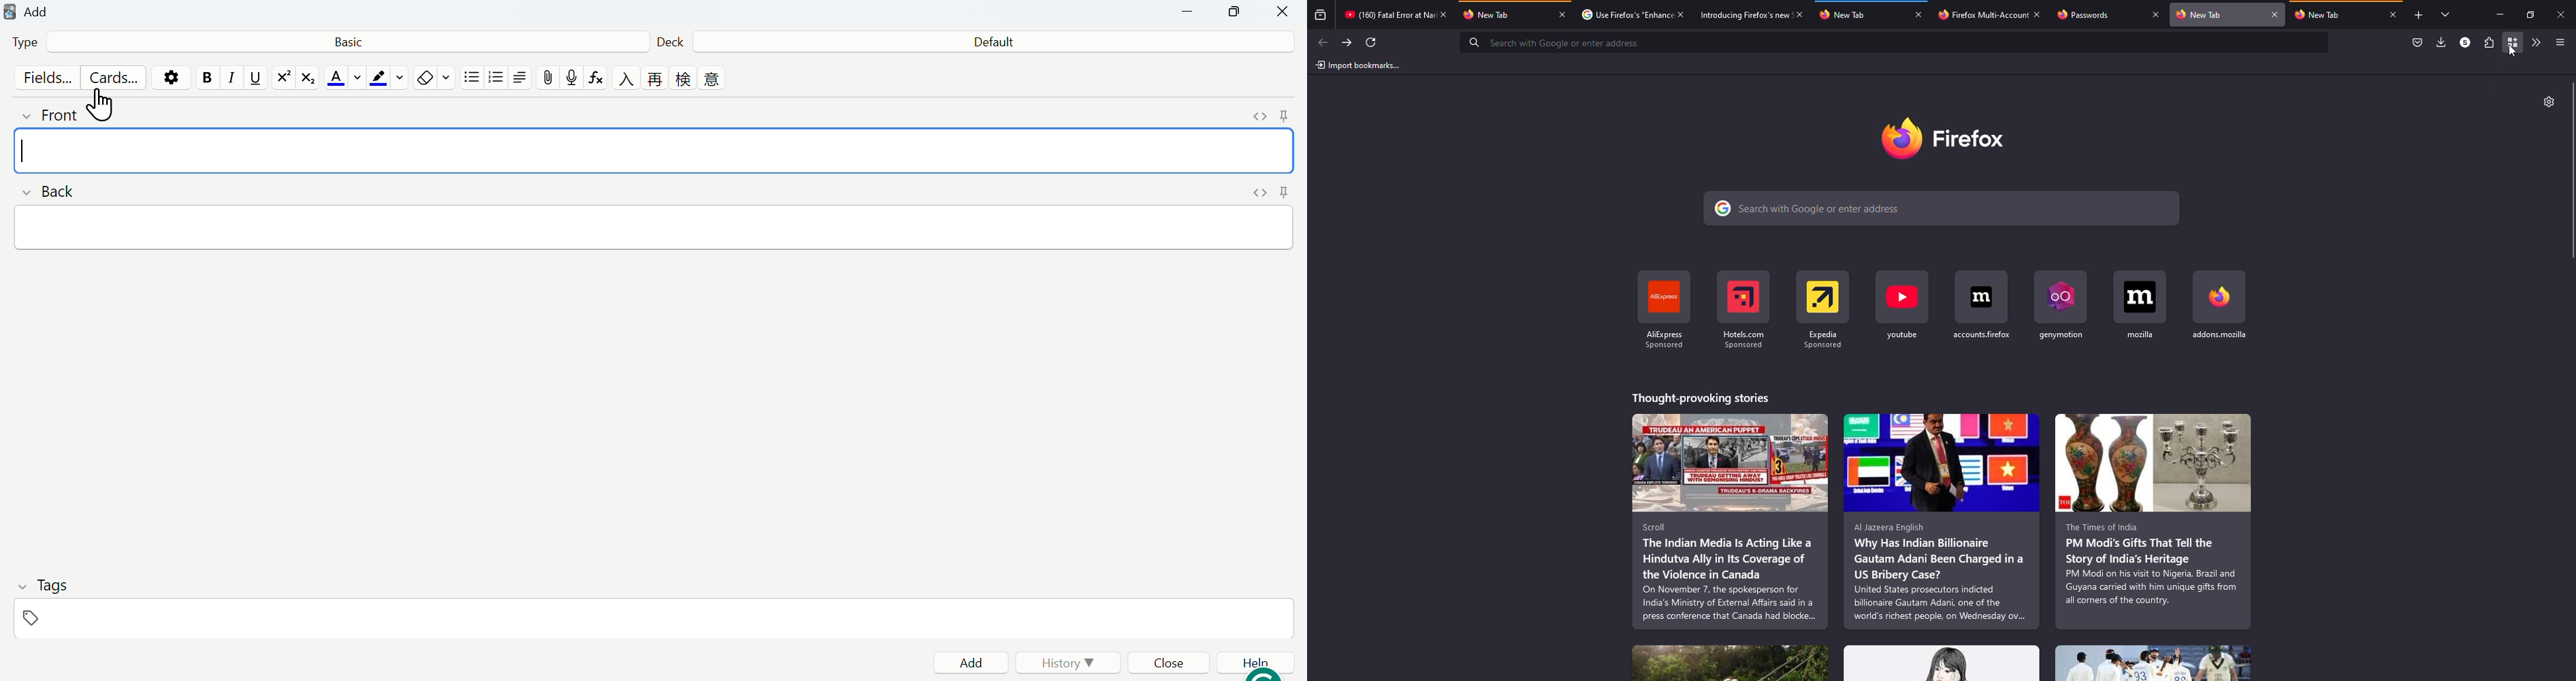  Describe the element at coordinates (596, 78) in the screenshot. I see `equations` at that location.